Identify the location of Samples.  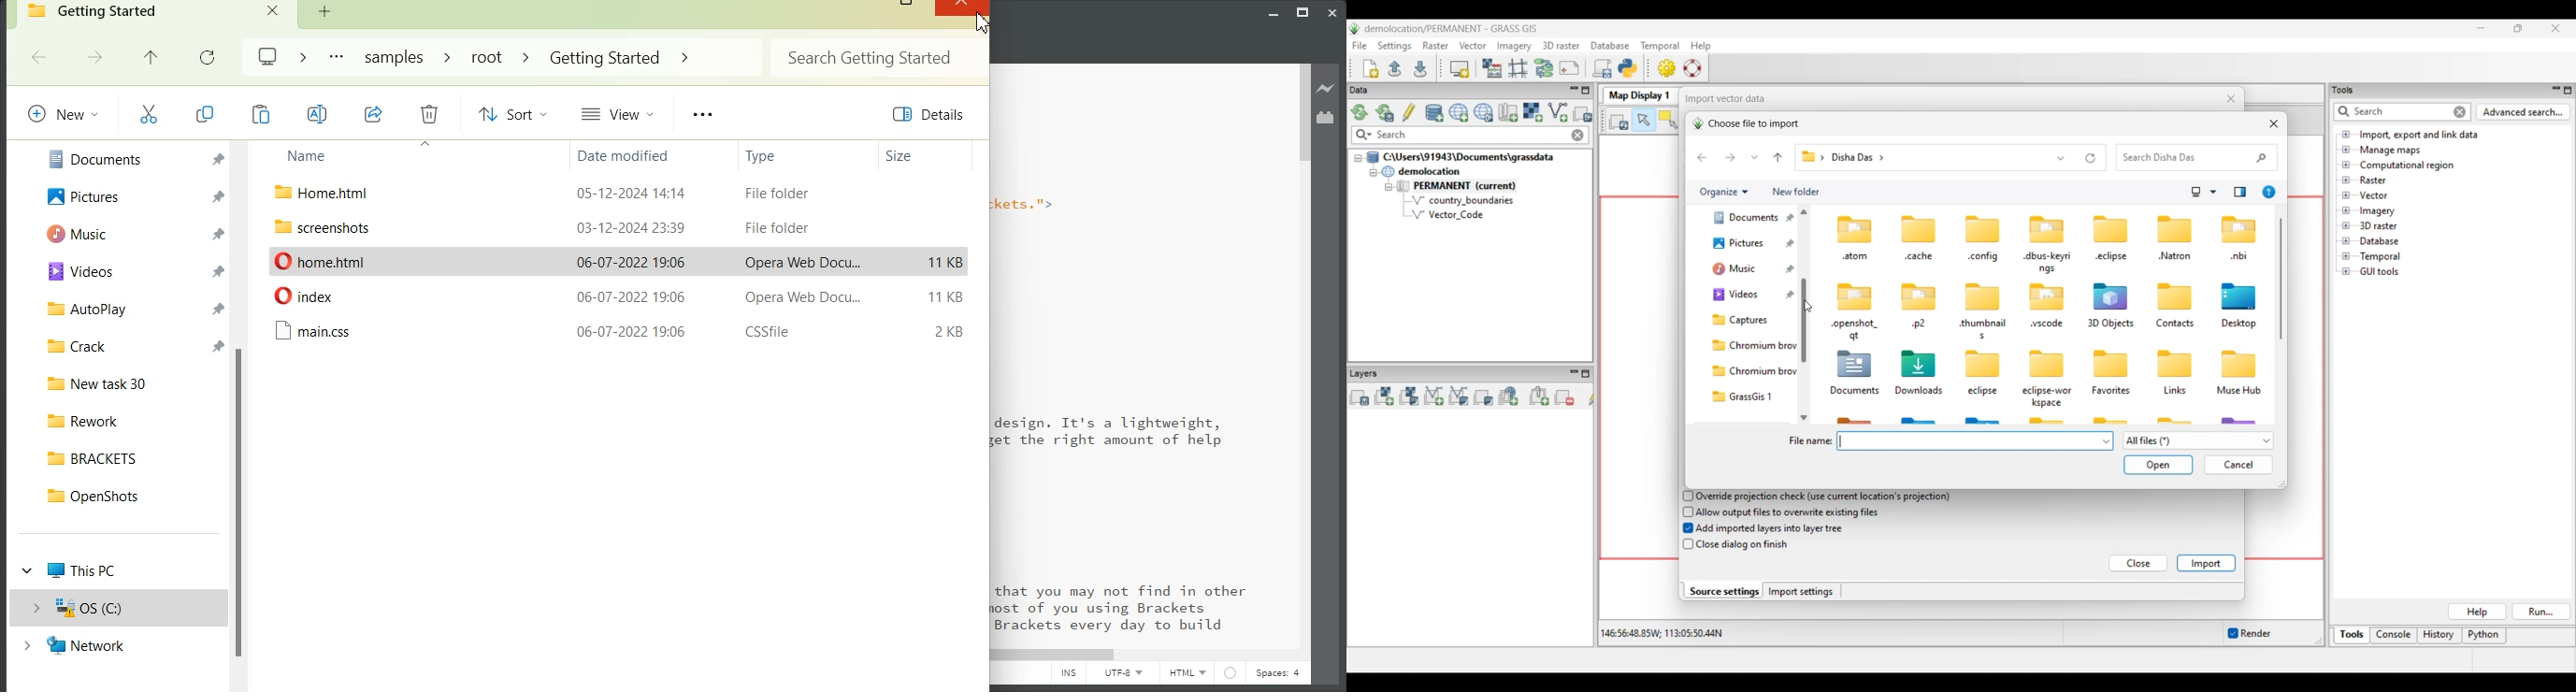
(396, 57).